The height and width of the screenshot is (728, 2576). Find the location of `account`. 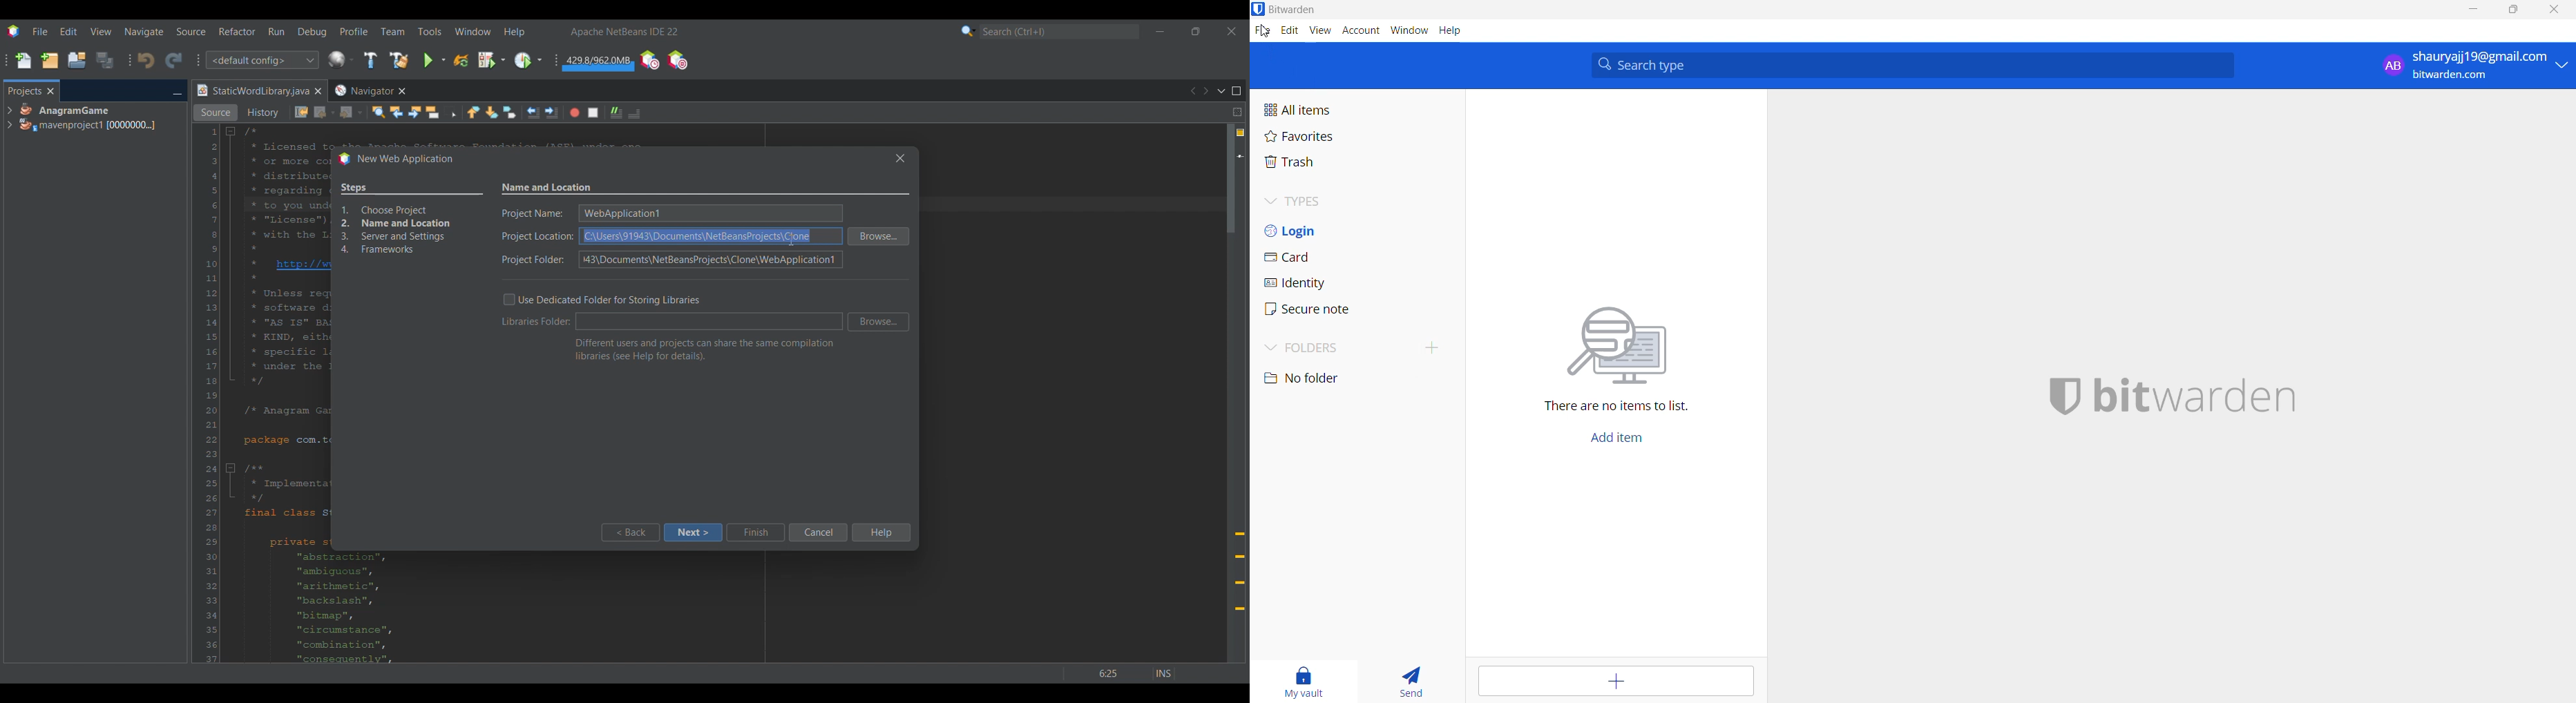

account is located at coordinates (1360, 31).